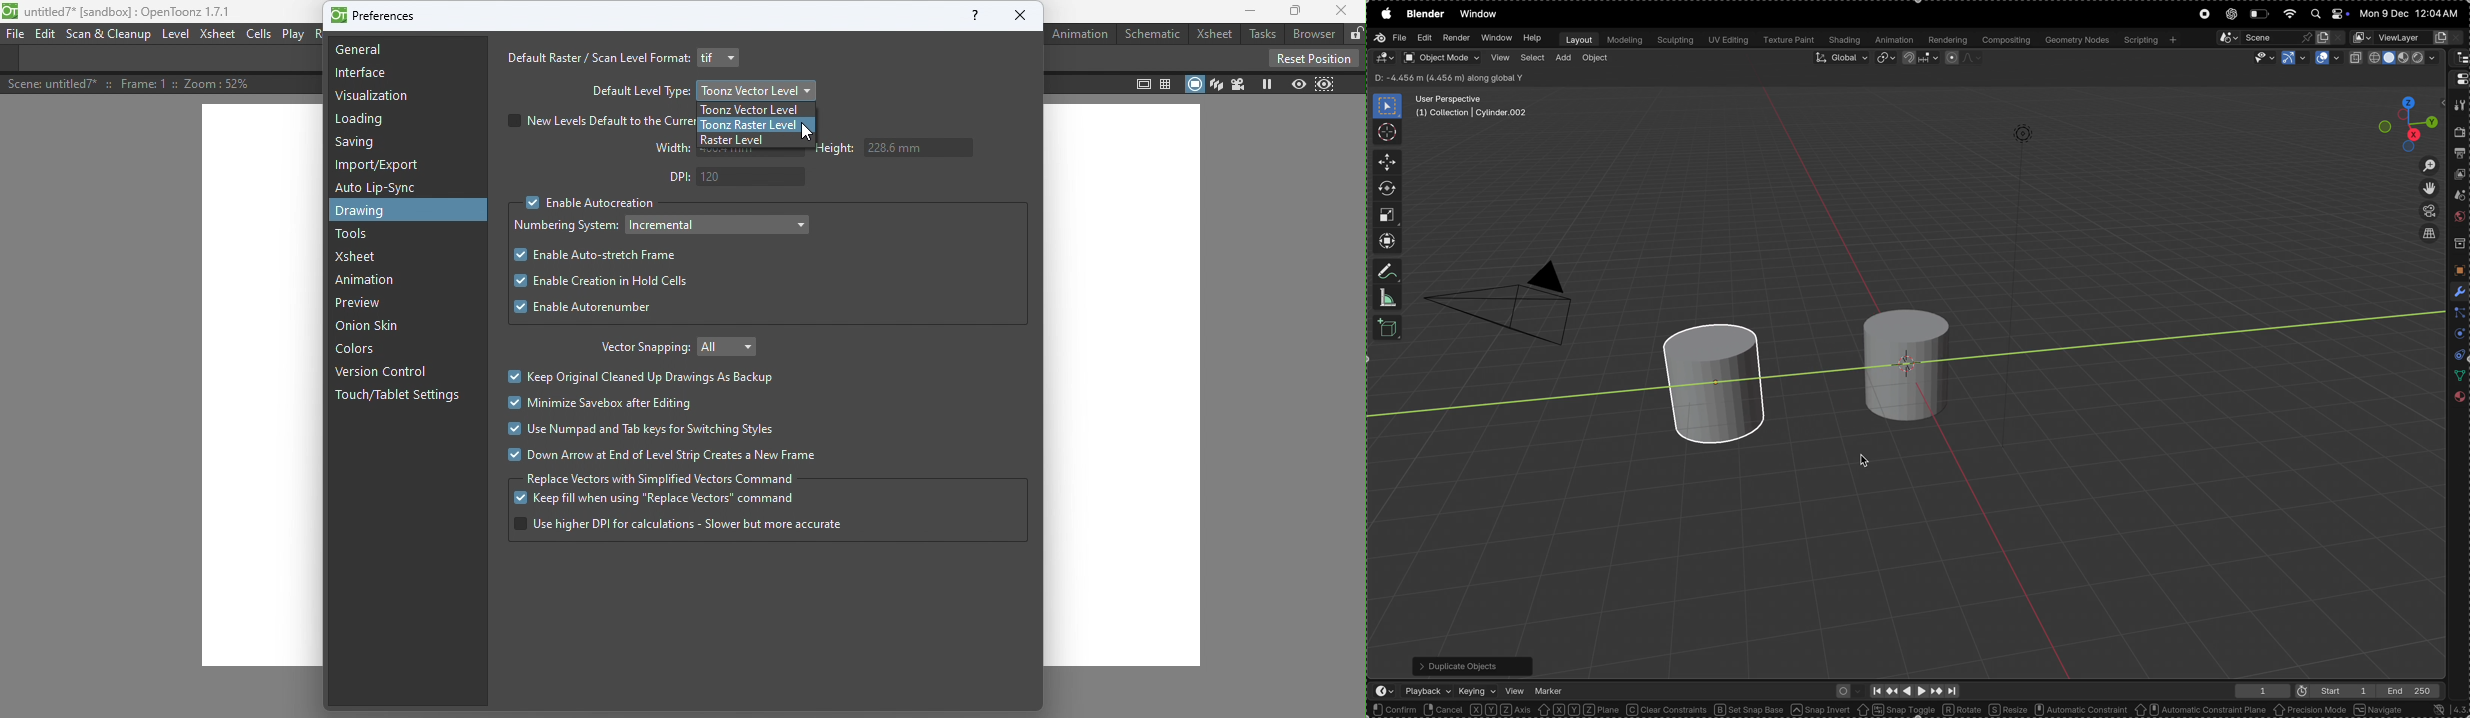  What do you see at coordinates (1544, 710) in the screenshot?
I see `Set 3d cursor` at bounding box center [1544, 710].